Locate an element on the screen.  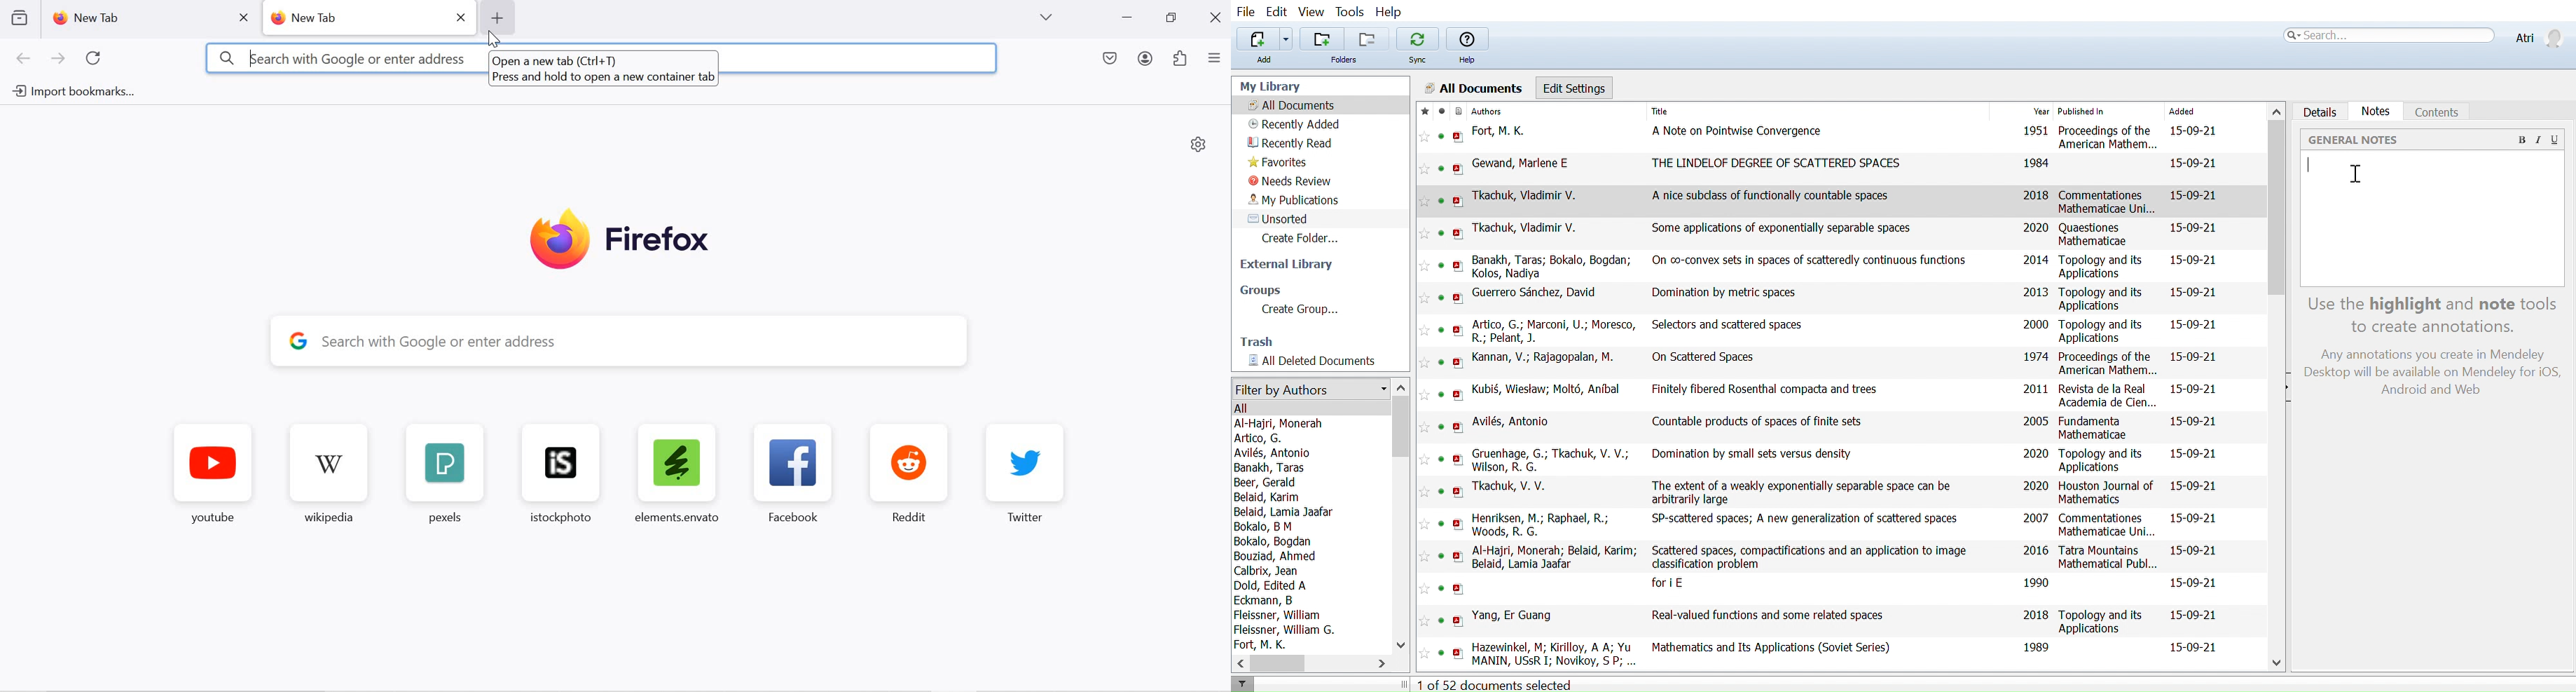
15-09-21 is located at coordinates (2196, 550).